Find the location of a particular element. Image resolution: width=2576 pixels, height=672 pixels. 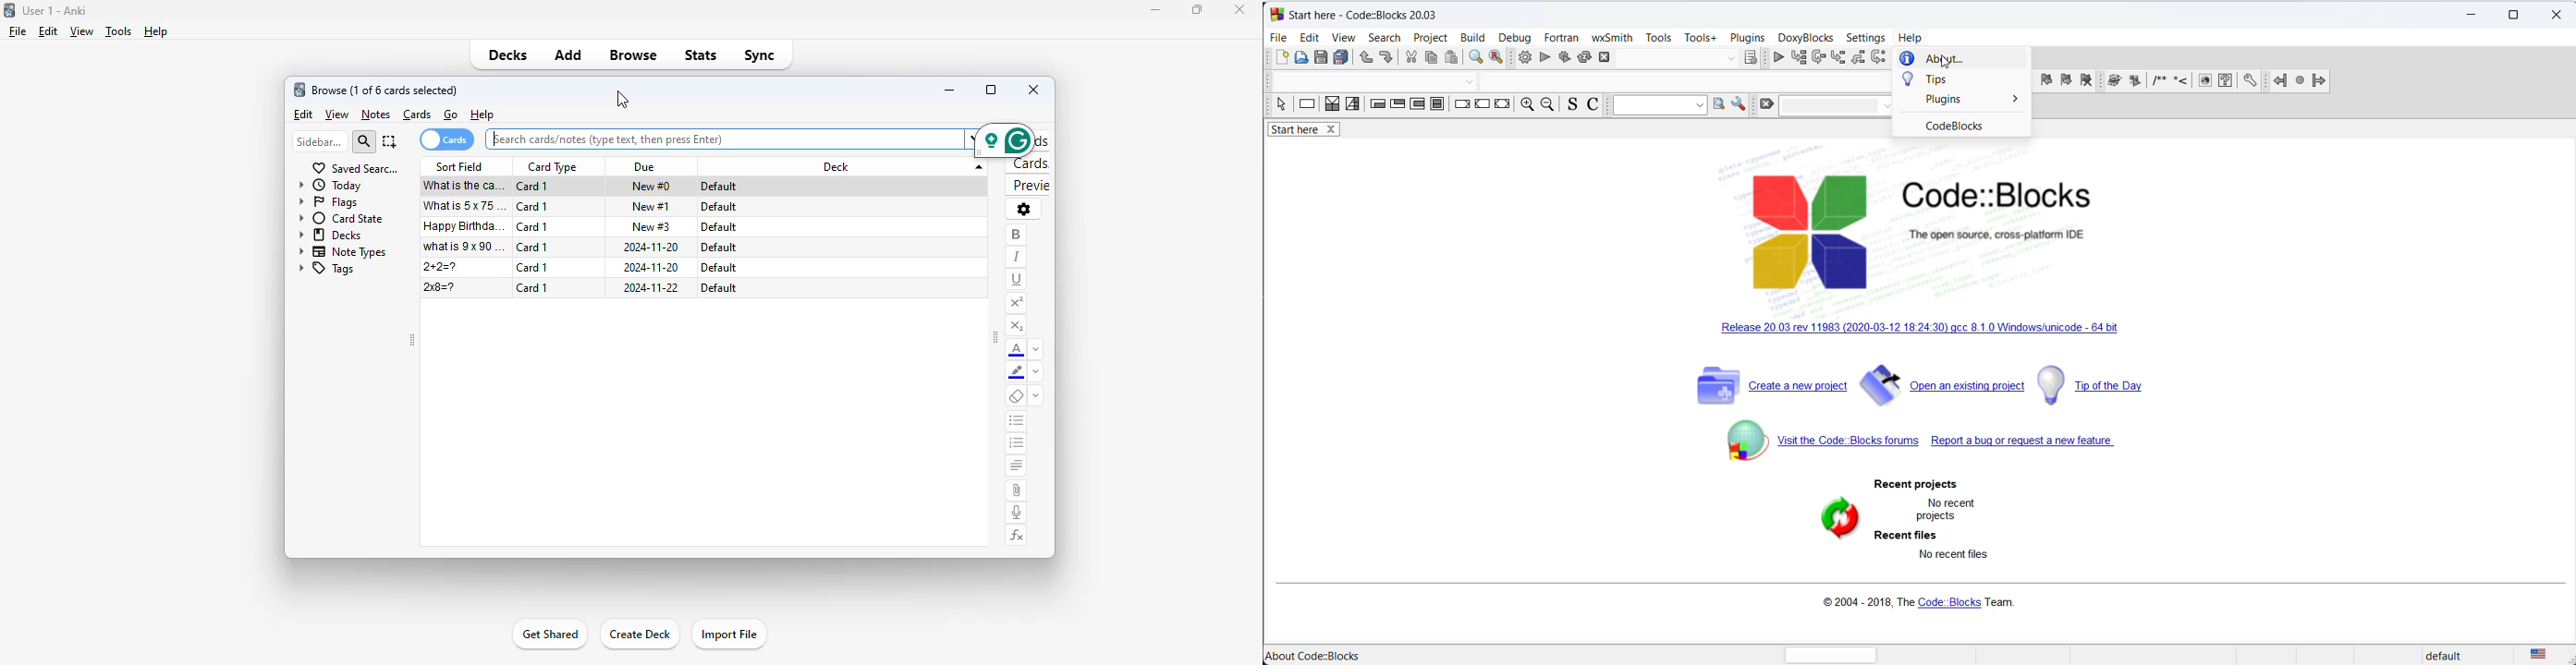

notes is located at coordinates (376, 115).